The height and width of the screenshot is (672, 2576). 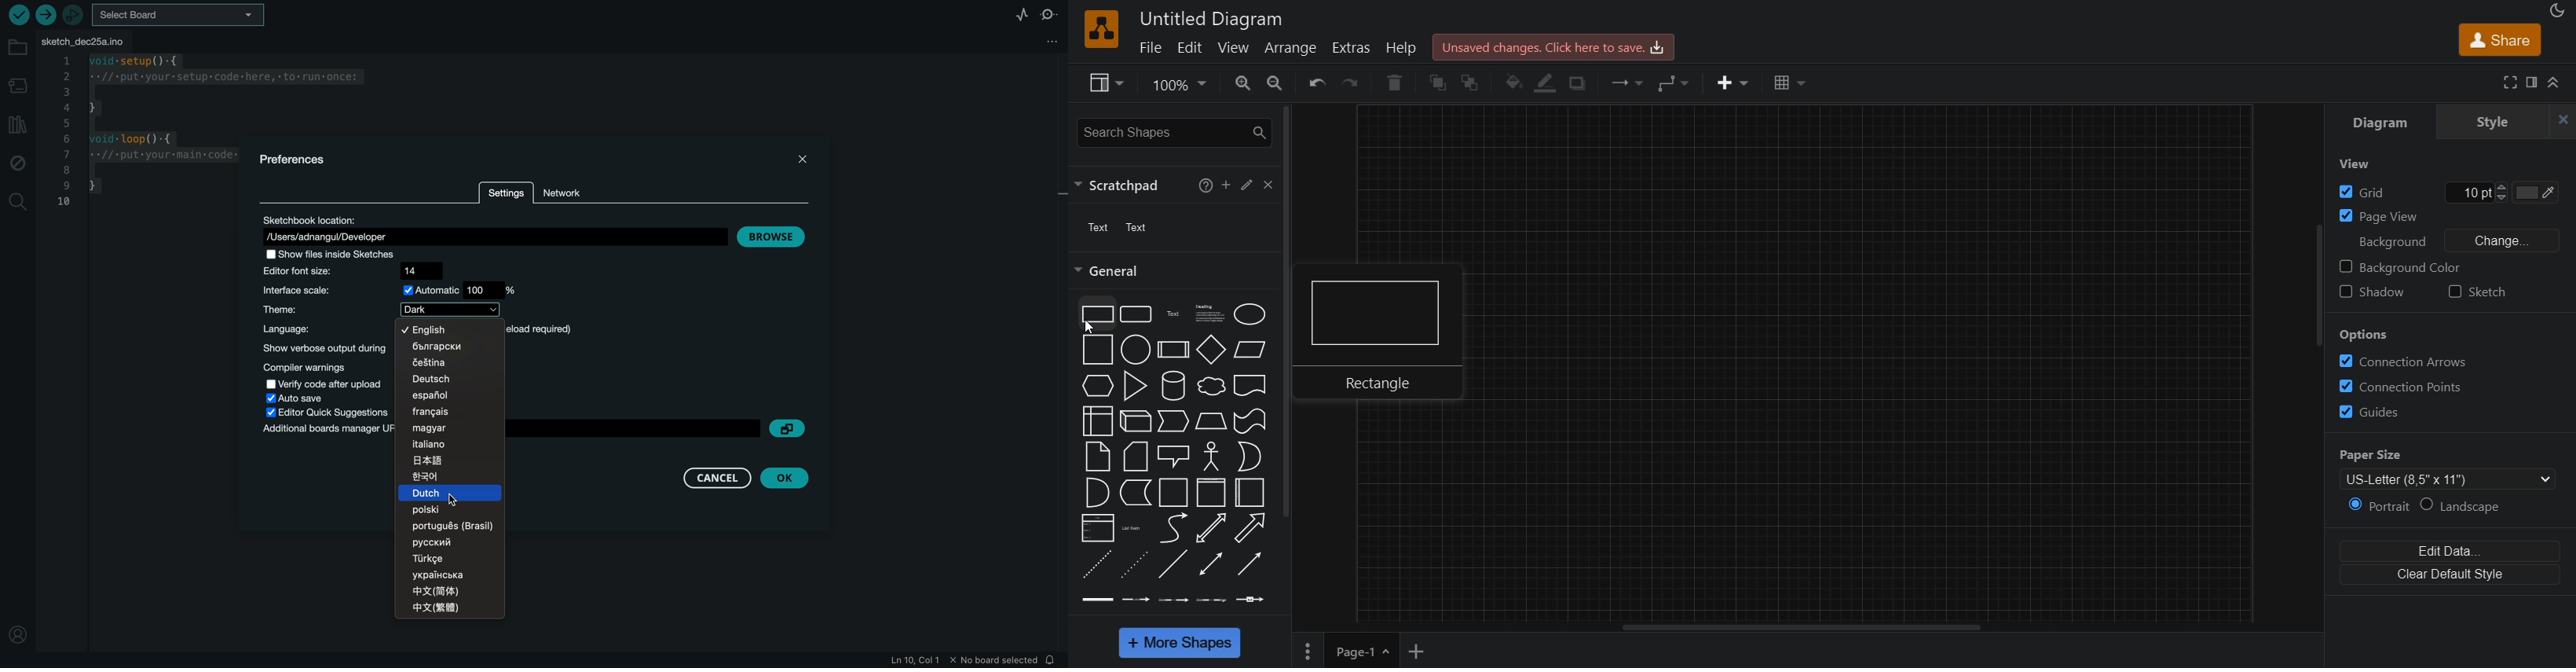 What do you see at coordinates (1677, 83) in the screenshot?
I see `waypoints` at bounding box center [1677, 83].